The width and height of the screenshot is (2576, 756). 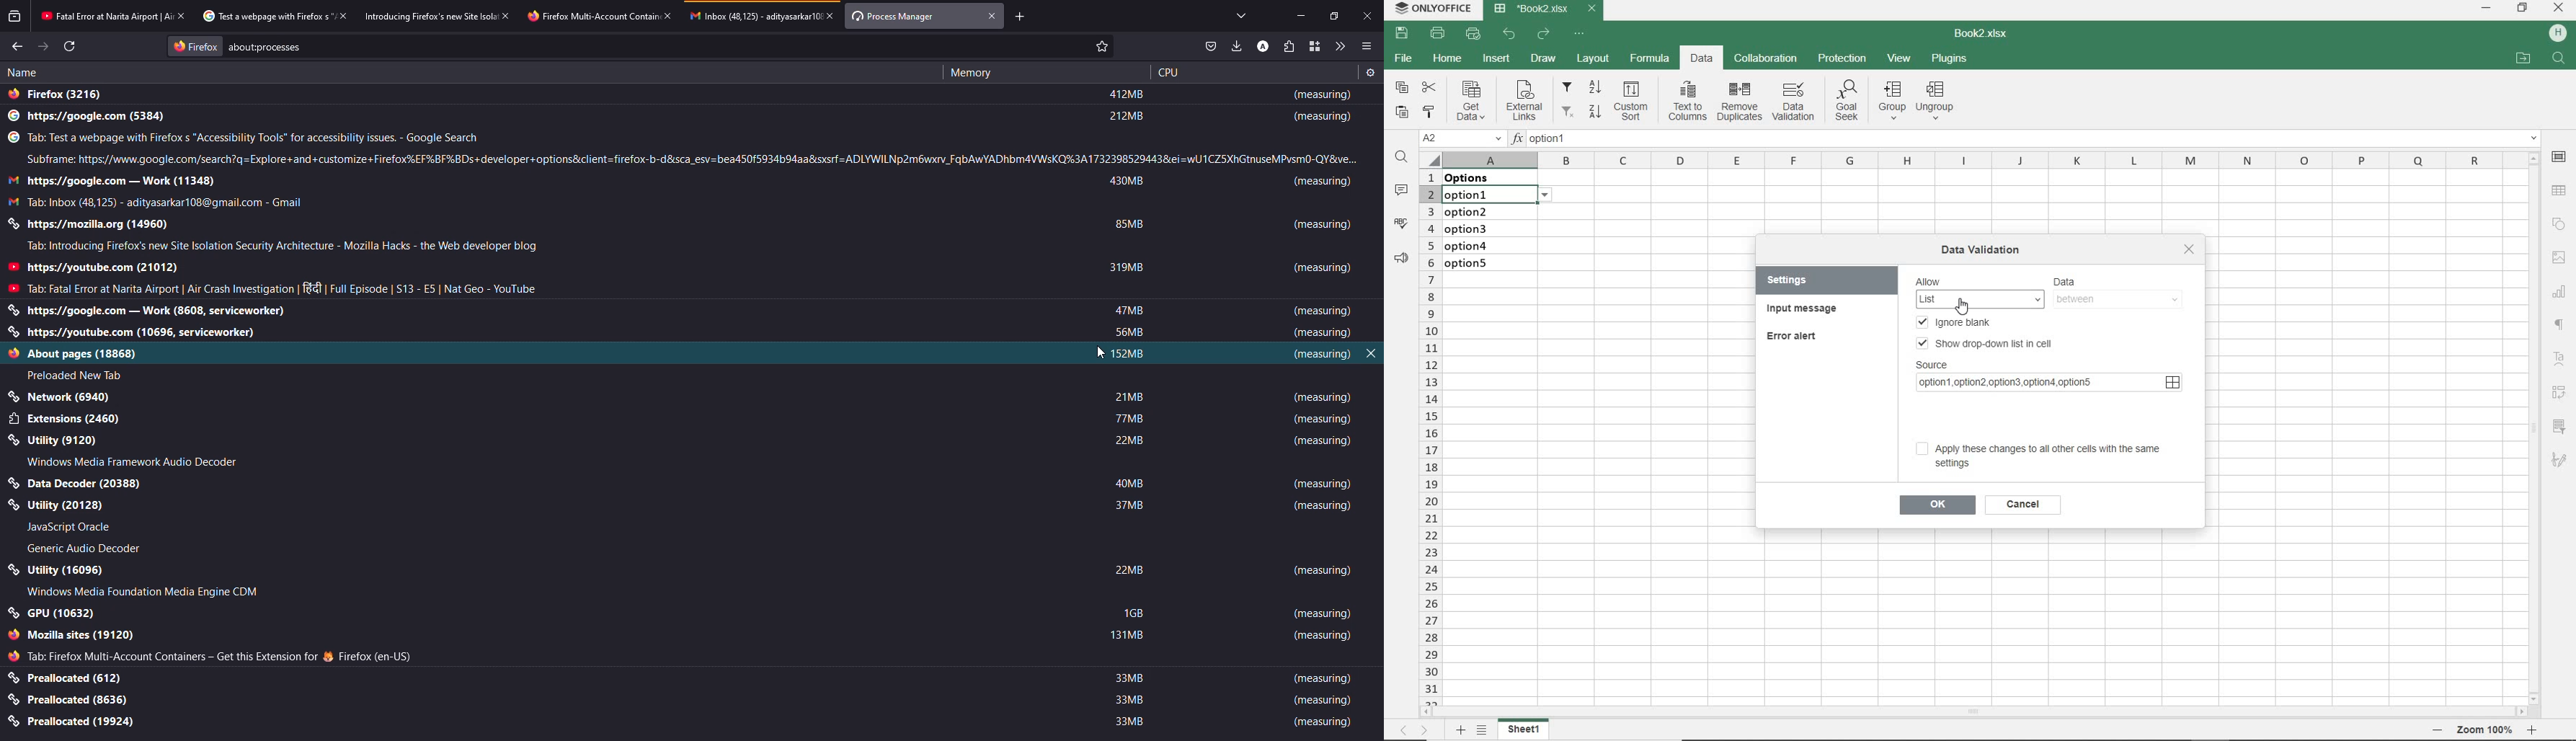 I want to click on Get data, so click(x=1469, y=100).